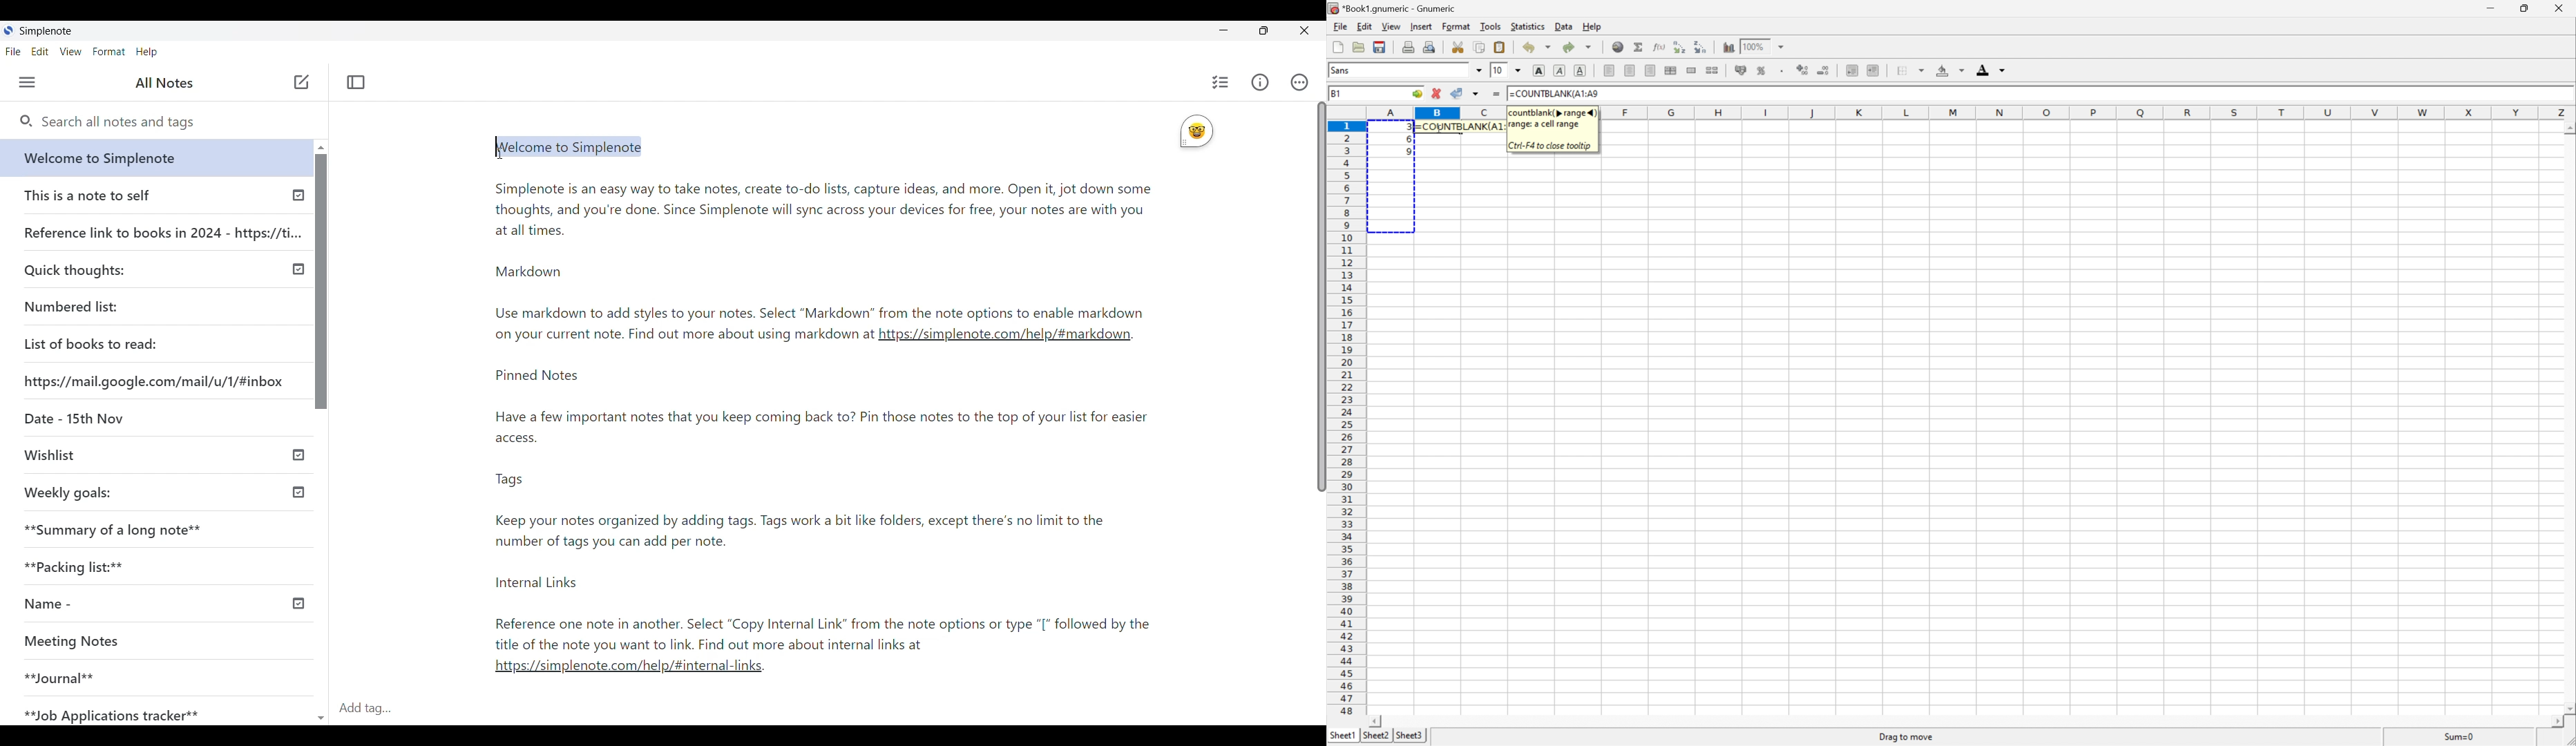  Describe the element at coordinates (1649, 70) in the screenshot. I see `Align Right` at that location.